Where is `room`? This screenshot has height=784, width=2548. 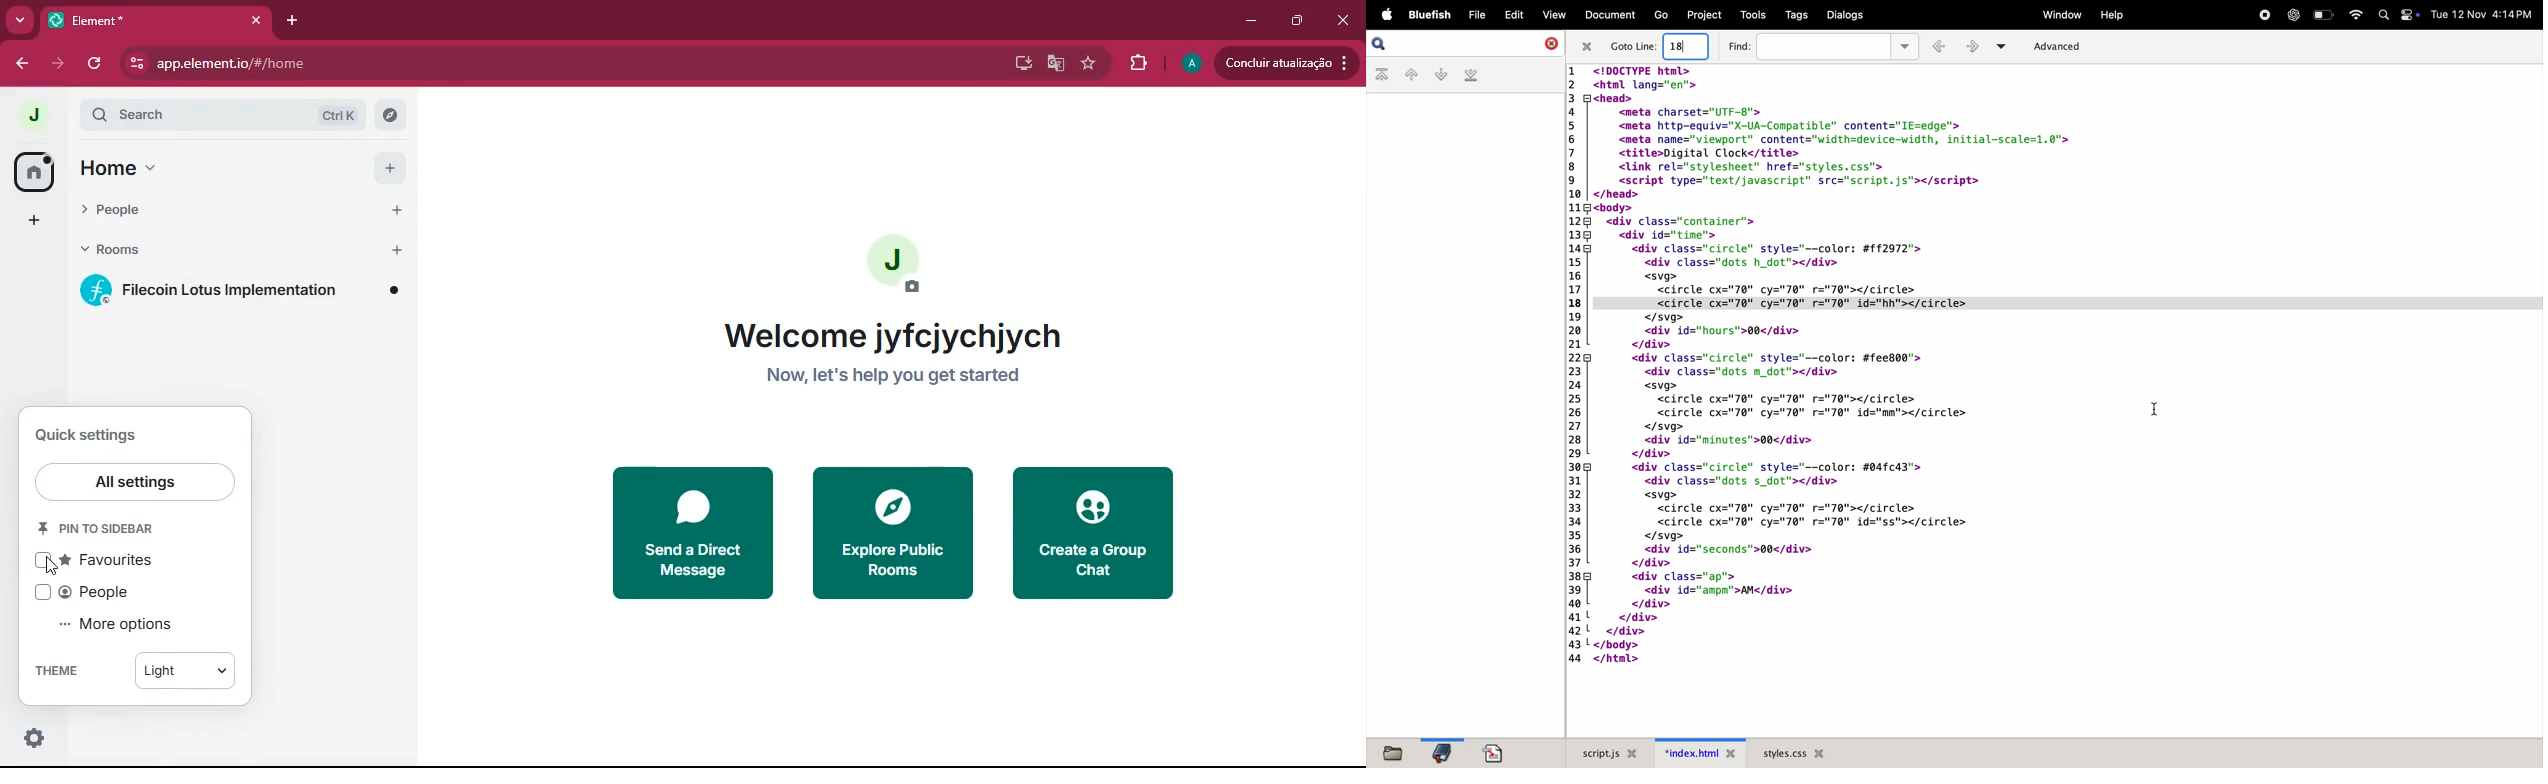 room is located at coordinates (239, 292).